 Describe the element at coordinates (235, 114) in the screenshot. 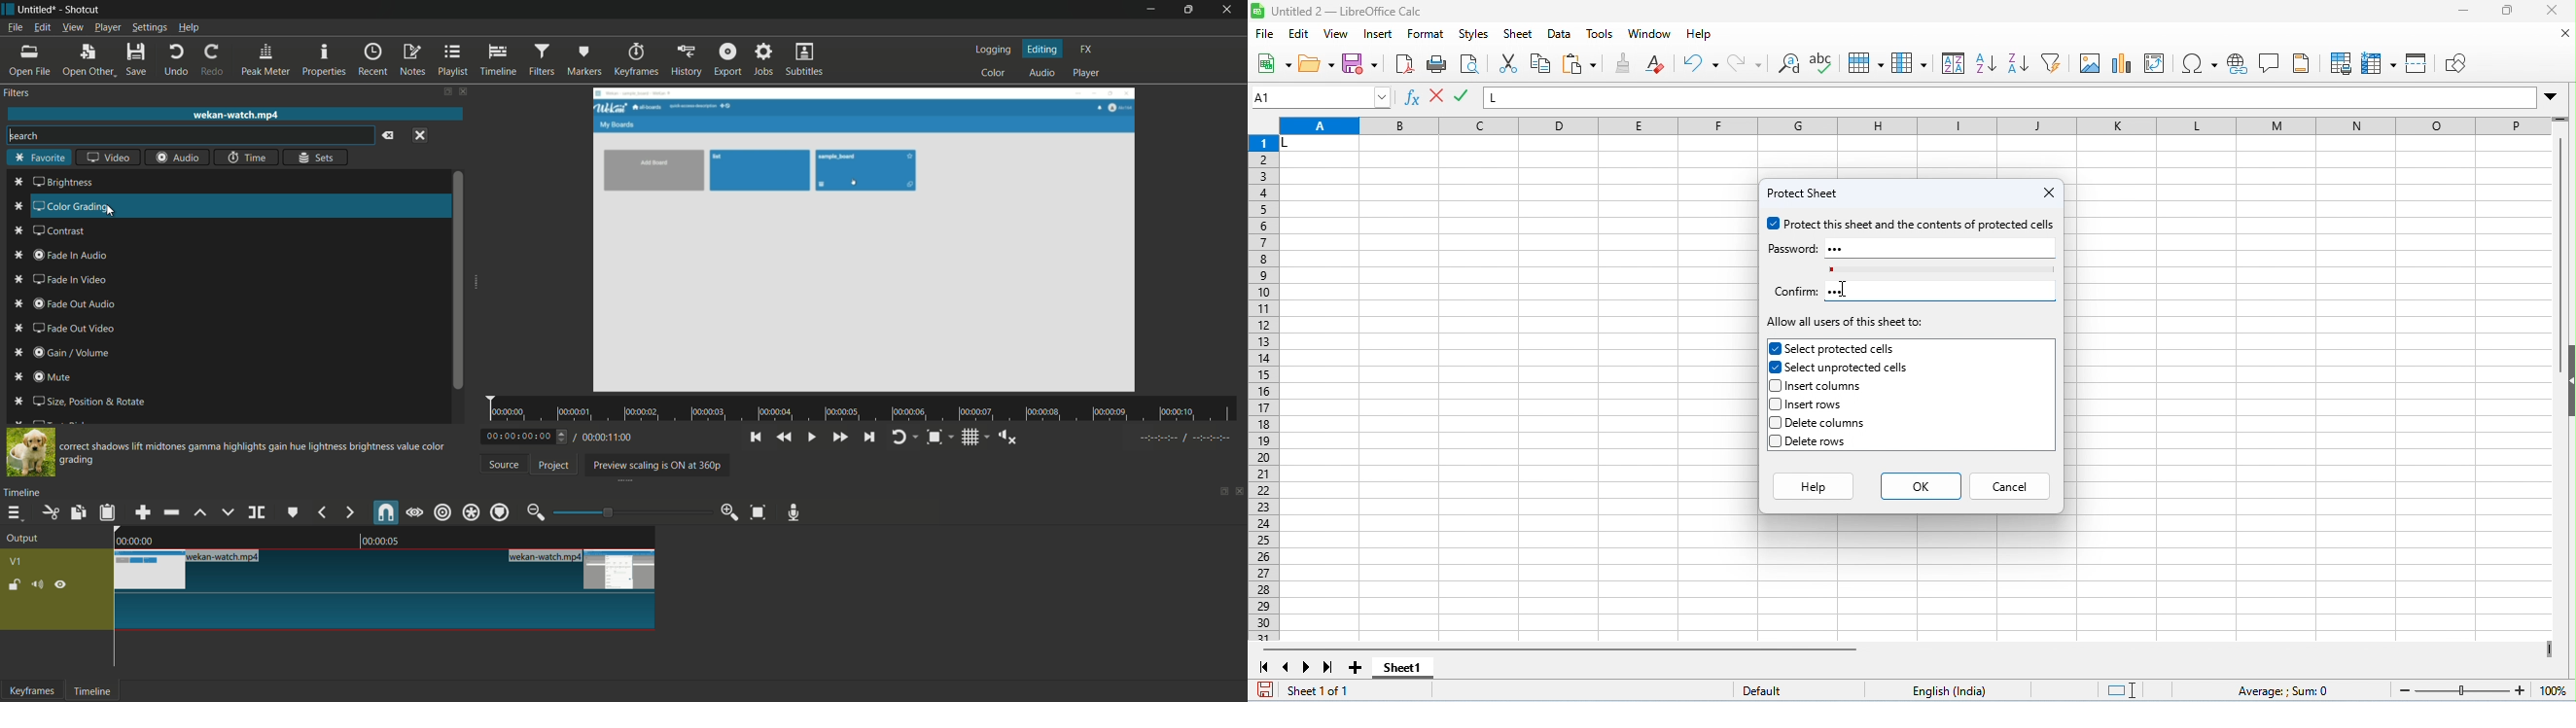

I see `imported file name` at that location.